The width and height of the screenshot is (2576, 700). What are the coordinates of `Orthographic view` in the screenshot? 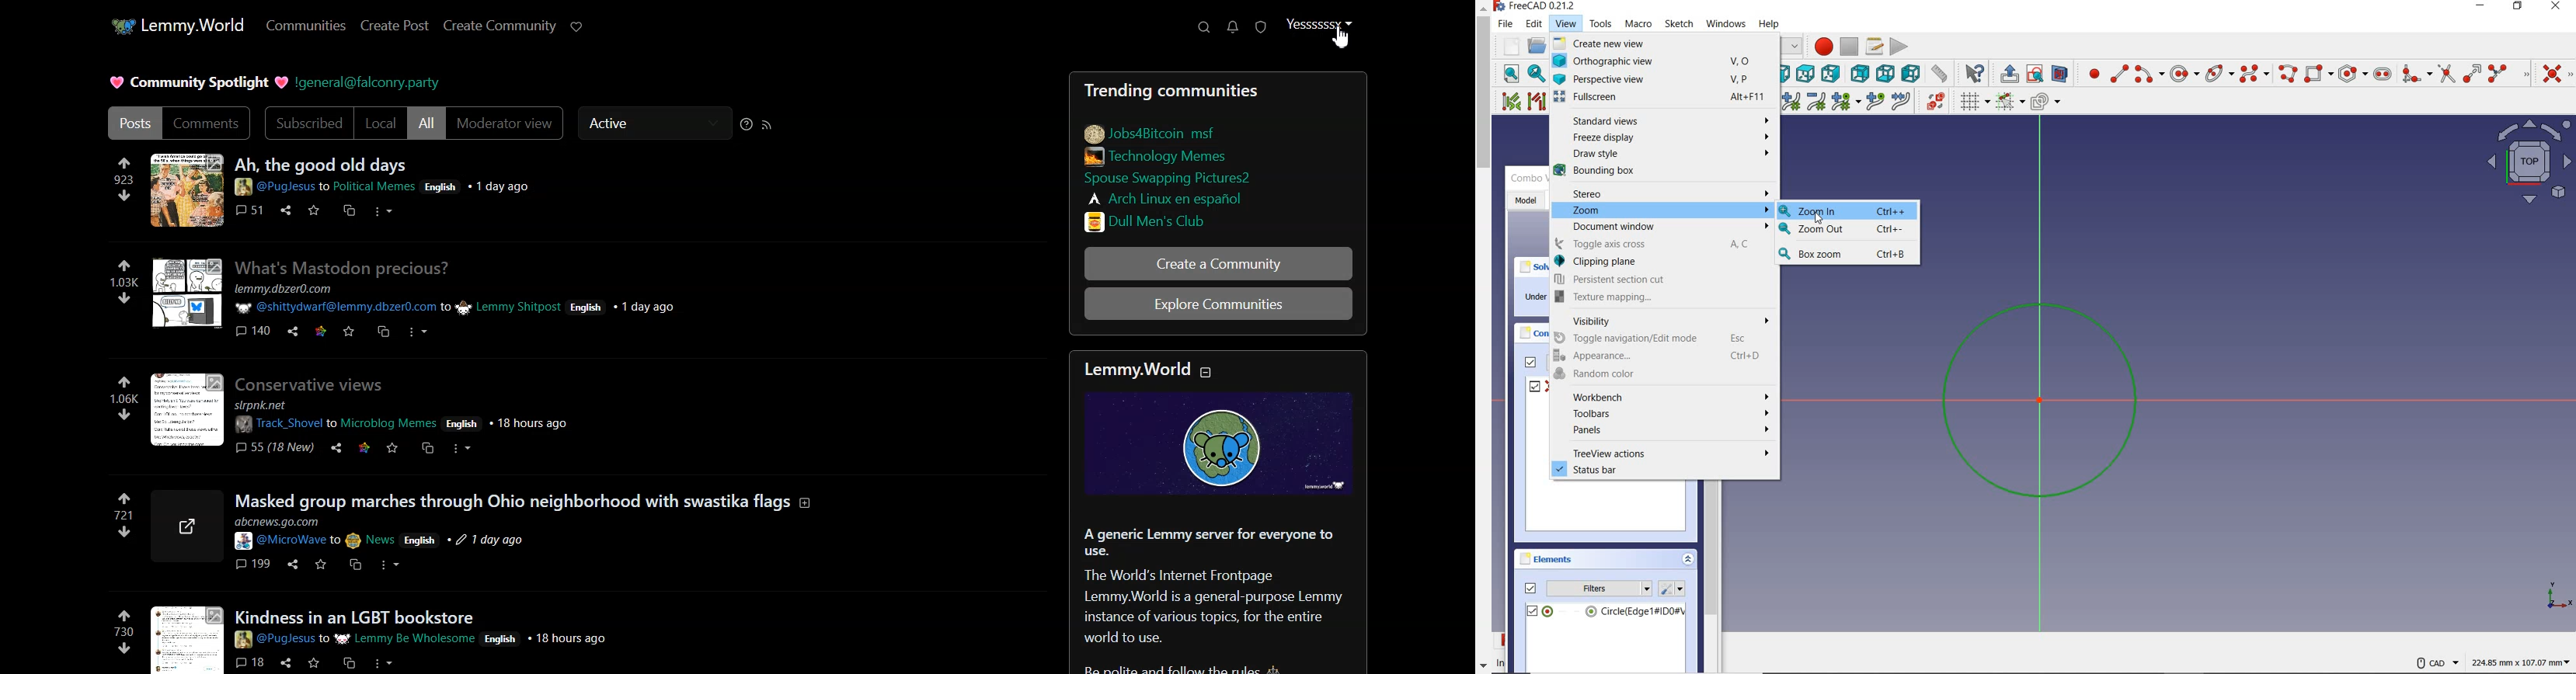 It's located at (1652, 59).